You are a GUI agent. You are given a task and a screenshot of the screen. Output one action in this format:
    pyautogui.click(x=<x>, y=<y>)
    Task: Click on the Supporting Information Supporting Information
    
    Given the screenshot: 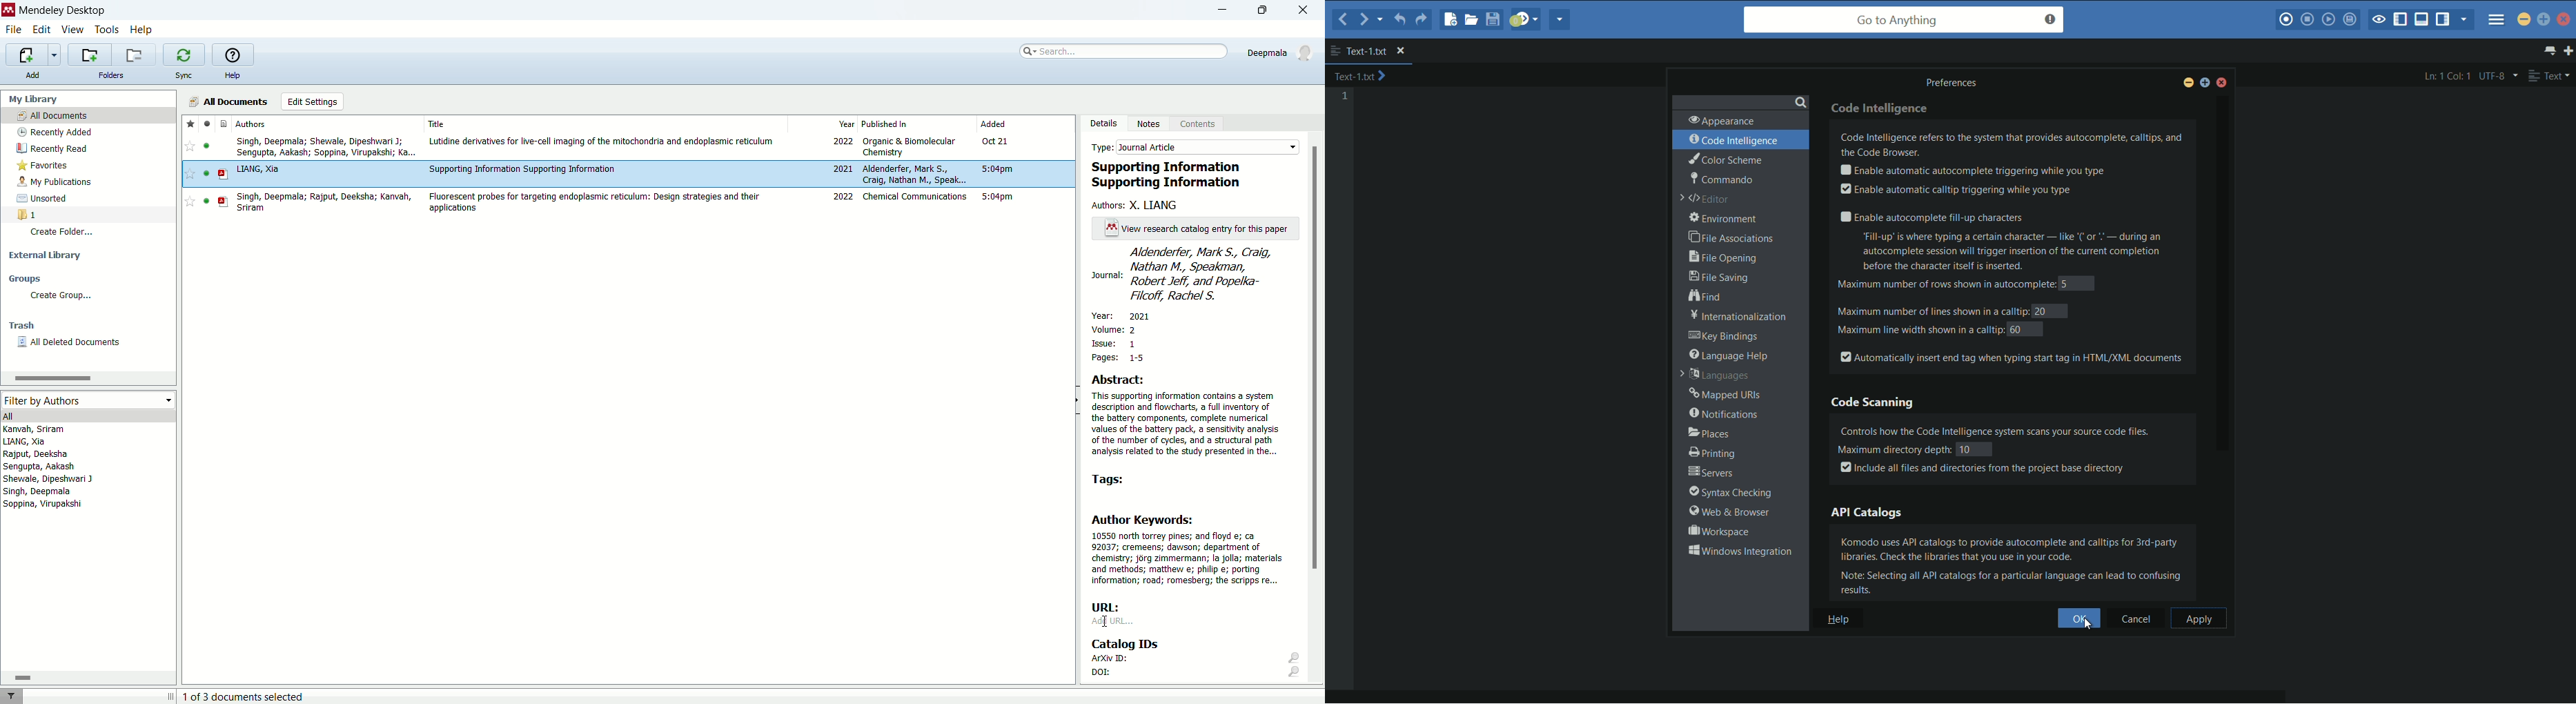 What is the action you would take?
    pyautogui.click(x=523, y=168)
    